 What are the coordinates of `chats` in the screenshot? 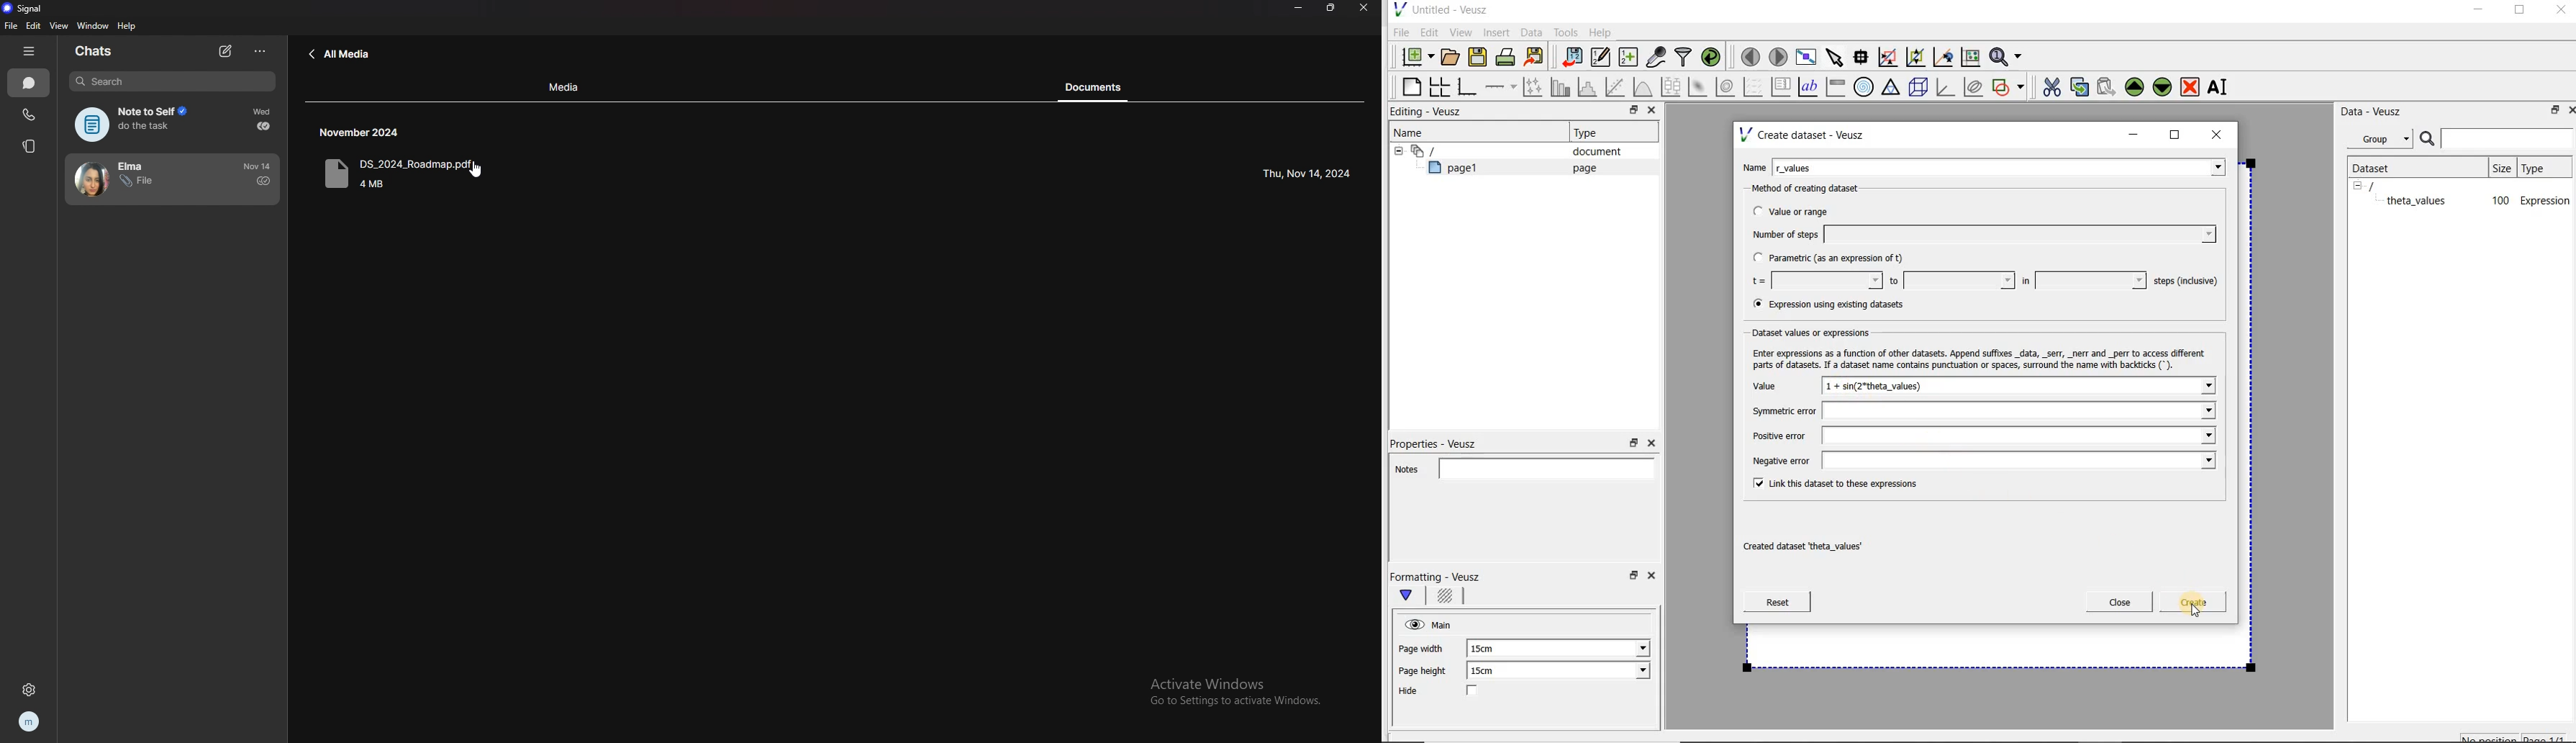 It's located at (96, 52).